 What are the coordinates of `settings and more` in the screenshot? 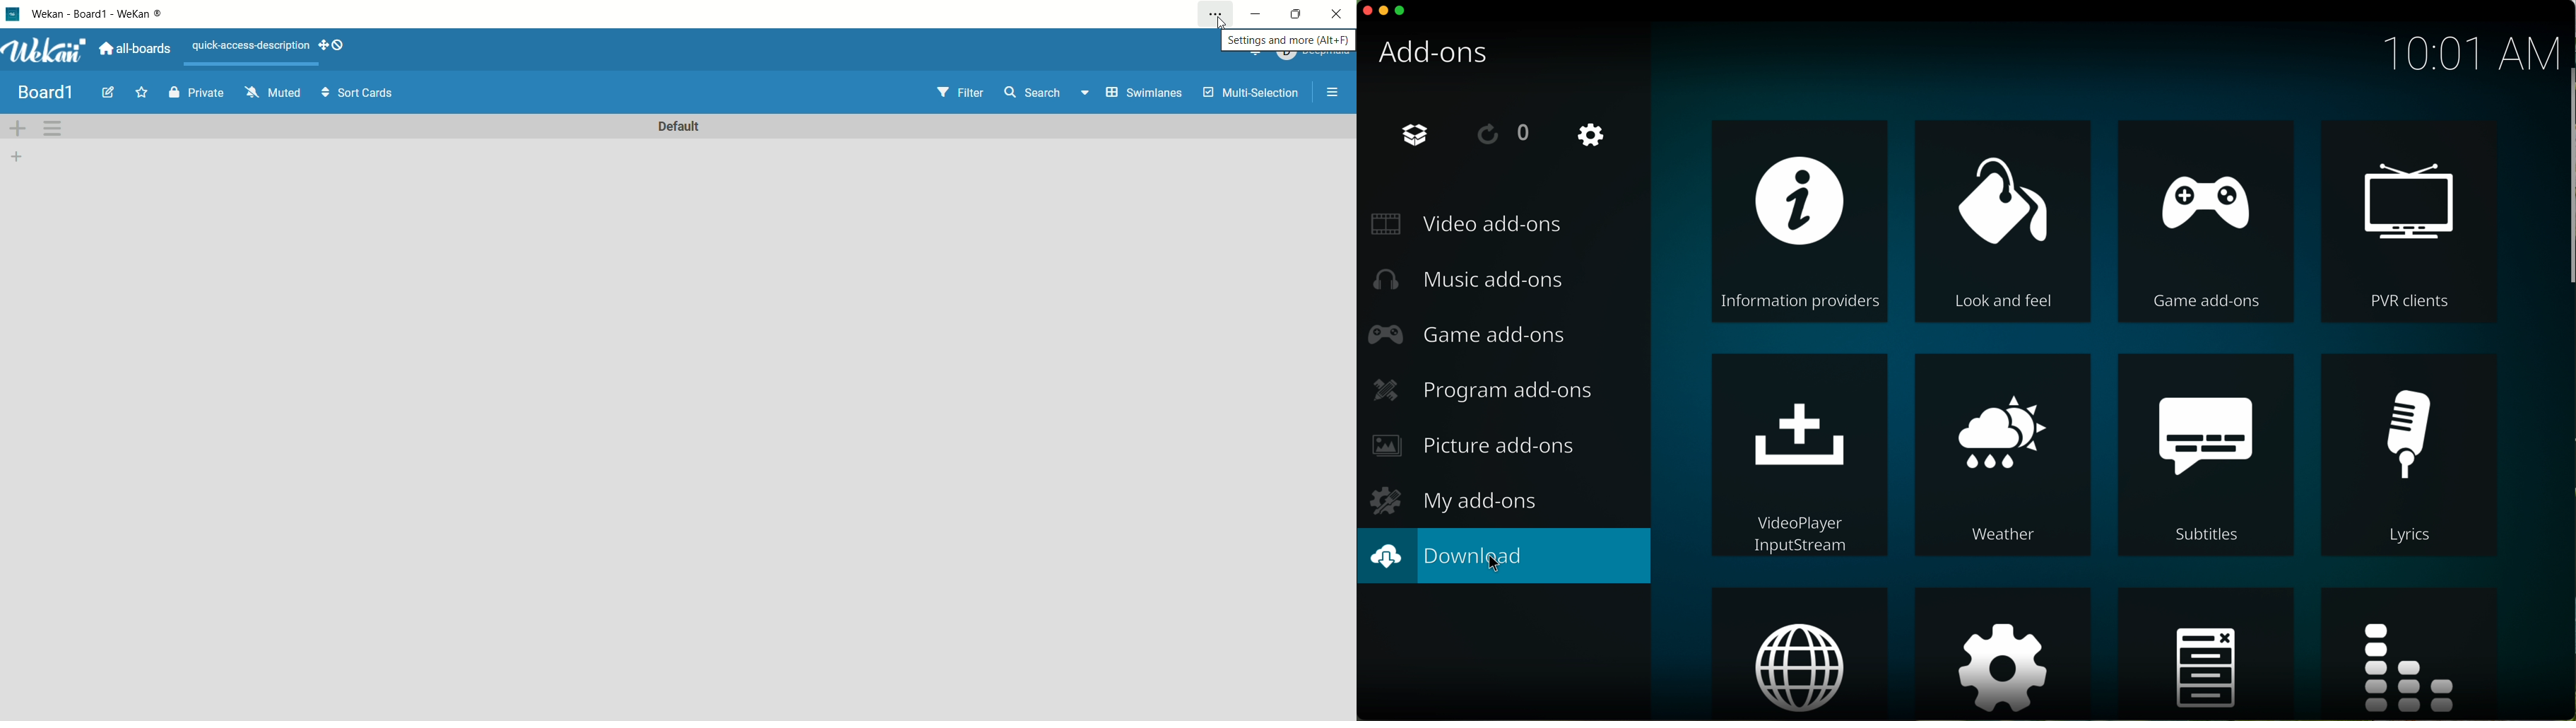 It's located at (1216, 13).